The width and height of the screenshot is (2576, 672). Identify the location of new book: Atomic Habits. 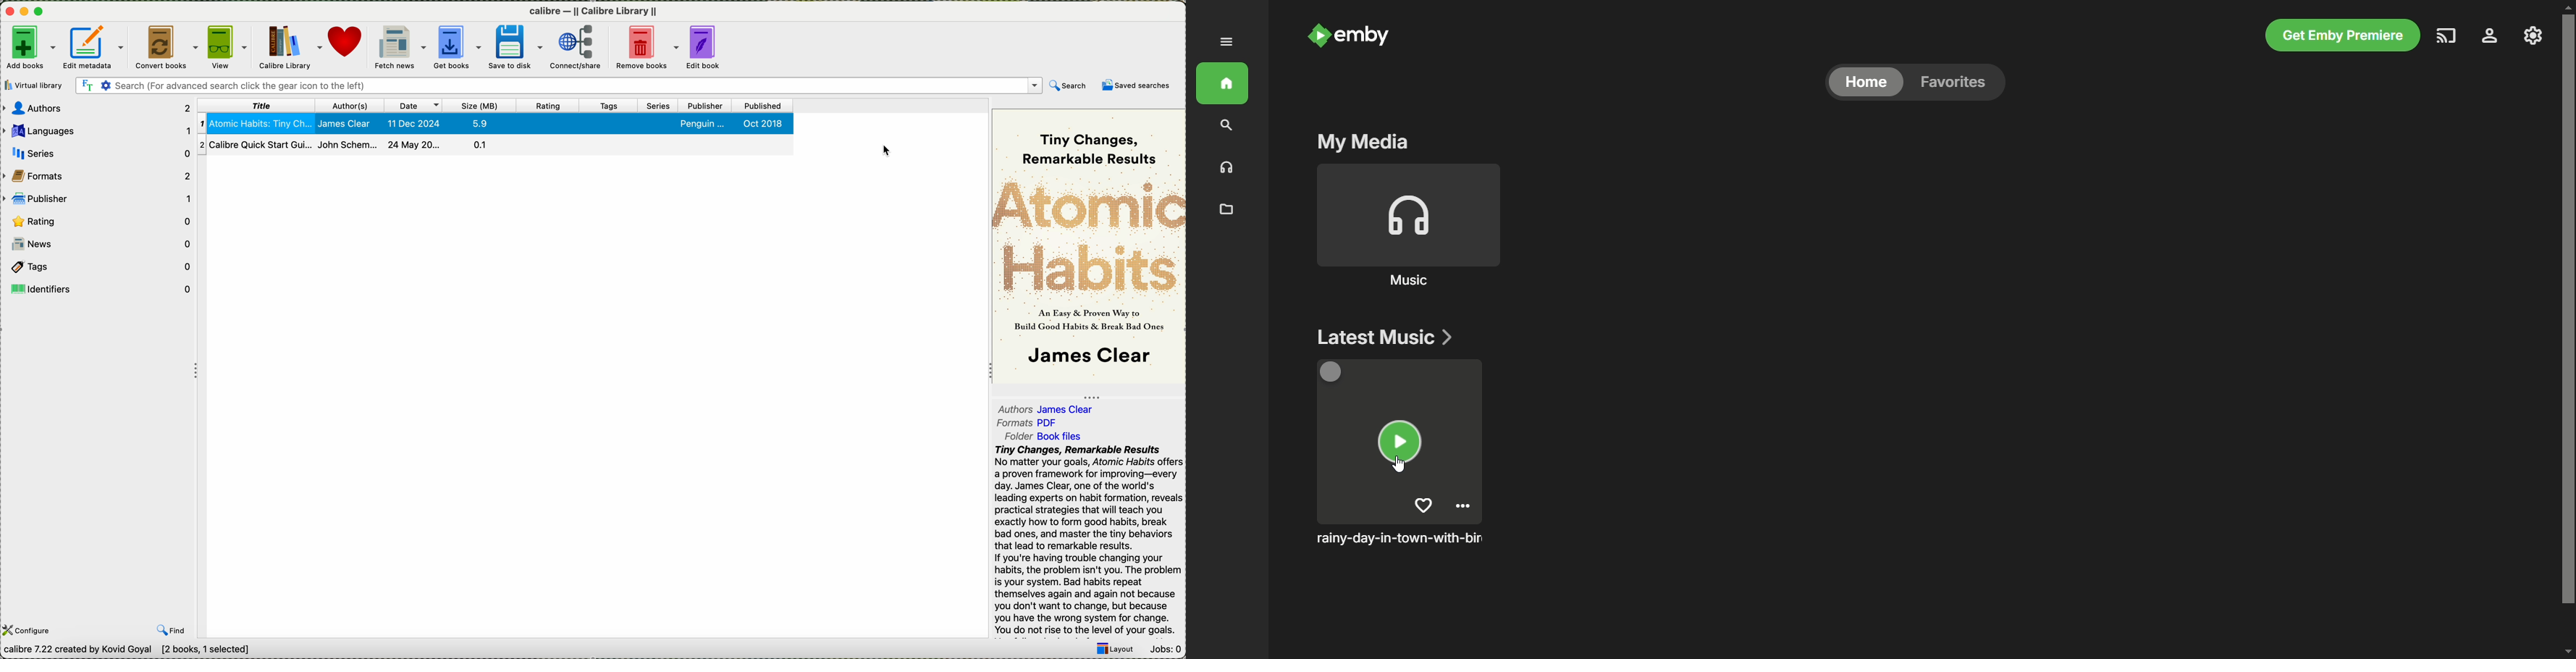
(496, 123).